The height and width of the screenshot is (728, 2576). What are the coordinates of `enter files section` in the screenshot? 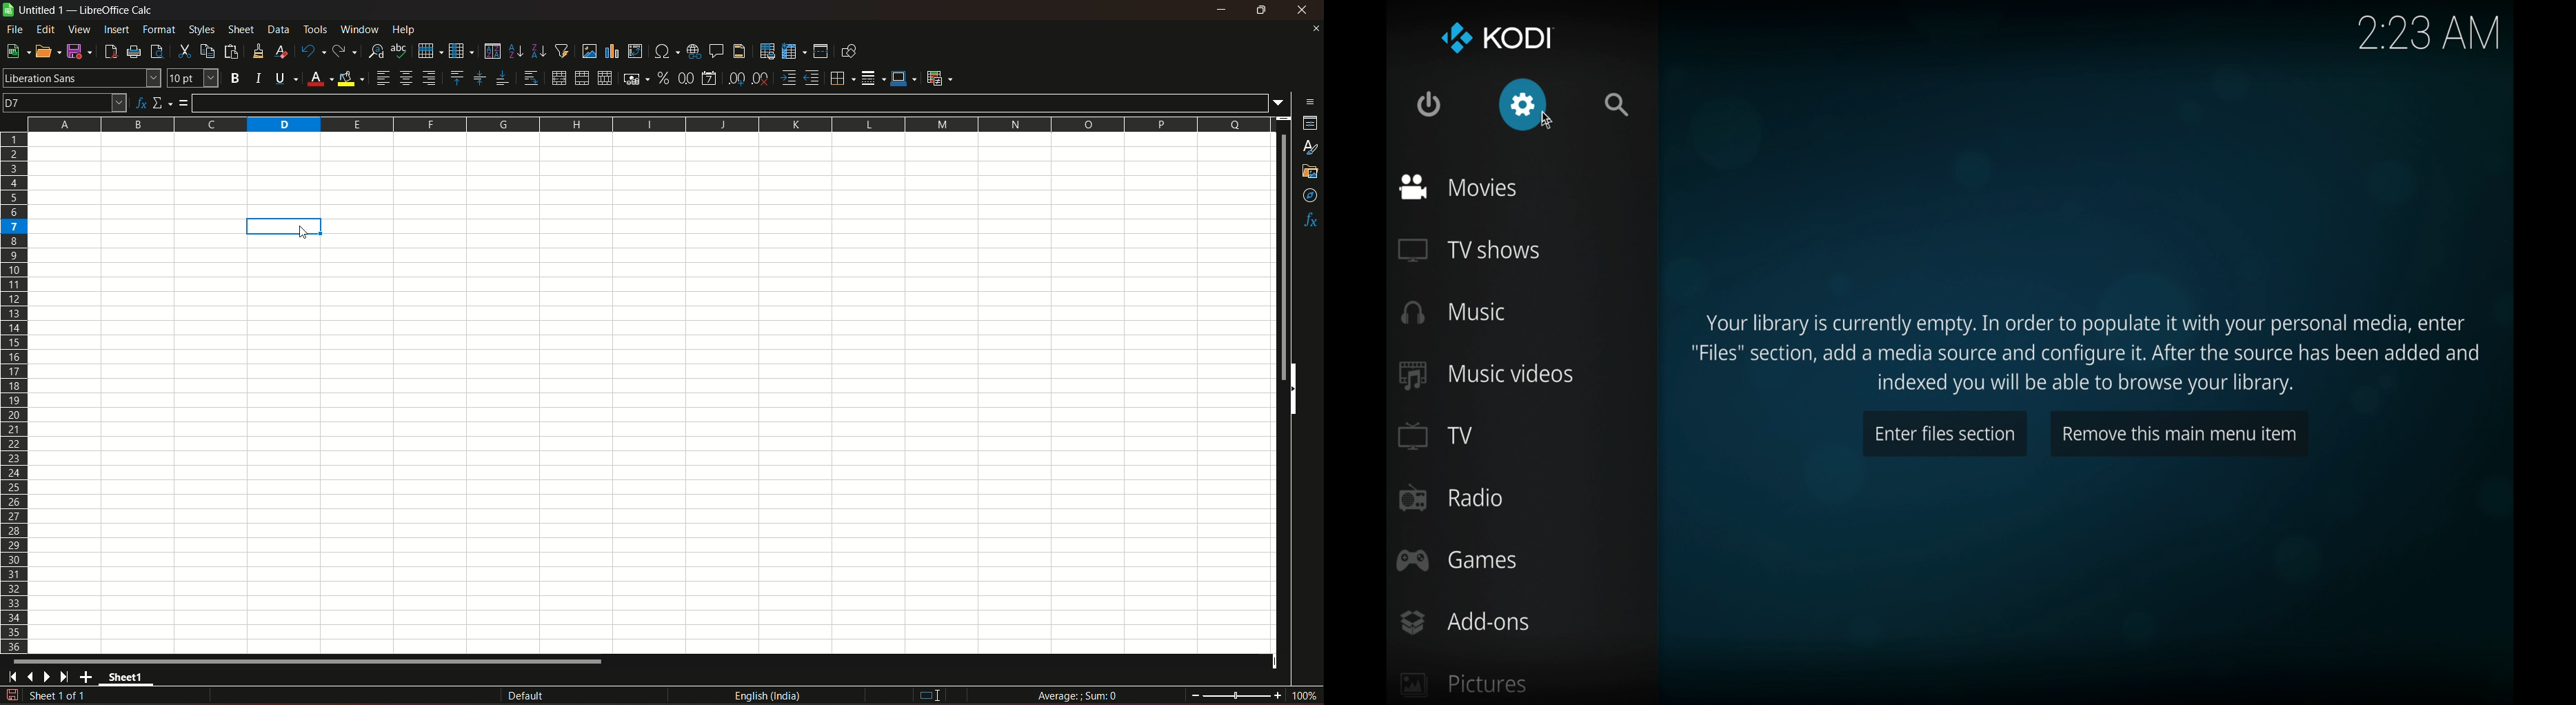 It's located at (1946, 434).